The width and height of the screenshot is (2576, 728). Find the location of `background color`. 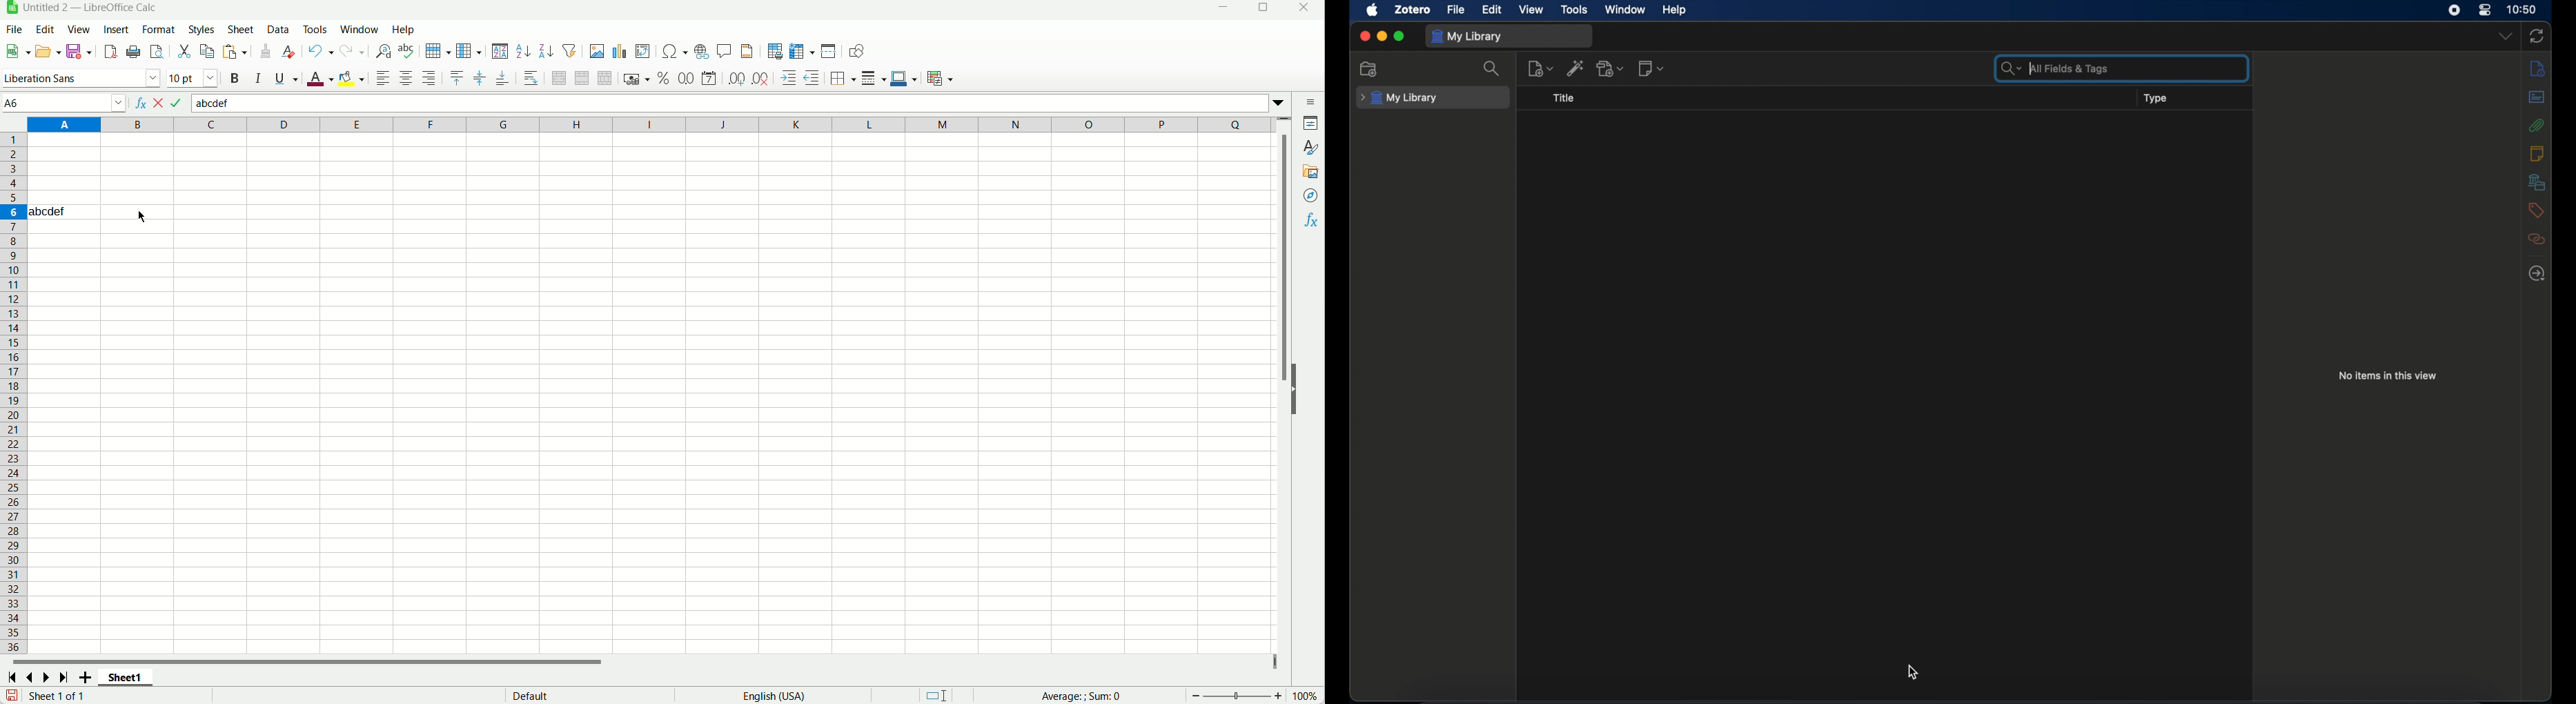

background color is located at coordinates (351, 78).